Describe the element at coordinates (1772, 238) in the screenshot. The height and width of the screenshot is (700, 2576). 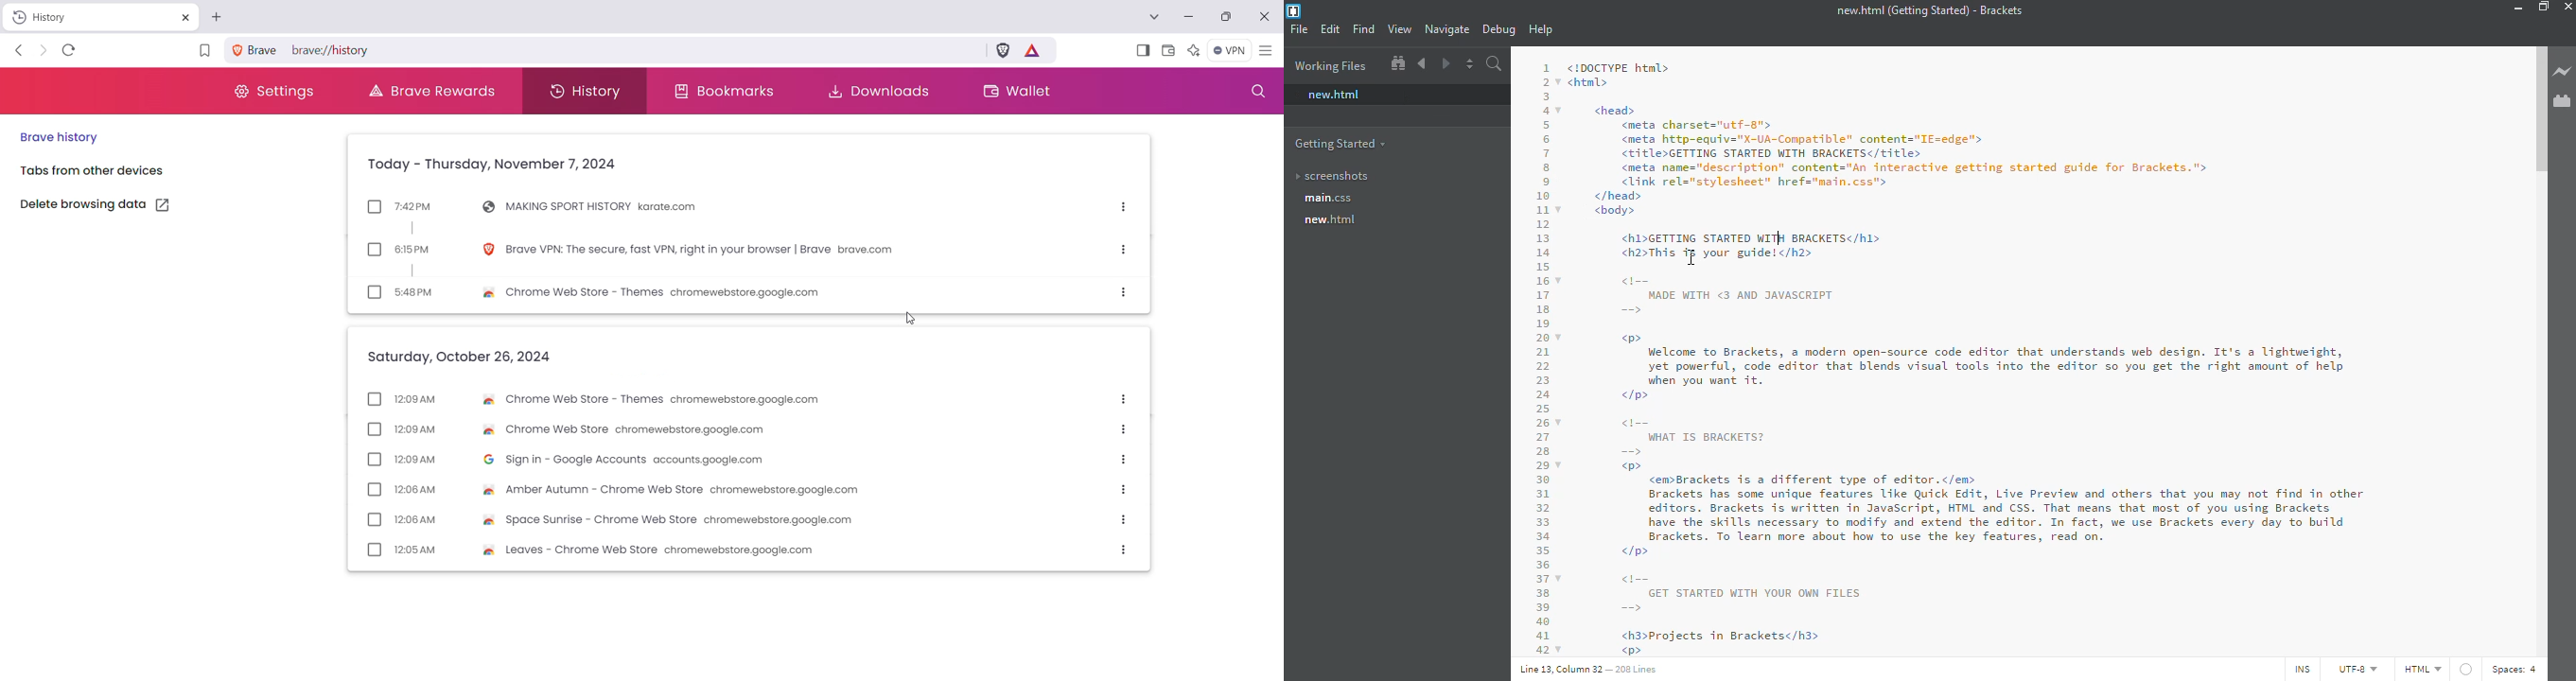
I see `after undo` at that location.